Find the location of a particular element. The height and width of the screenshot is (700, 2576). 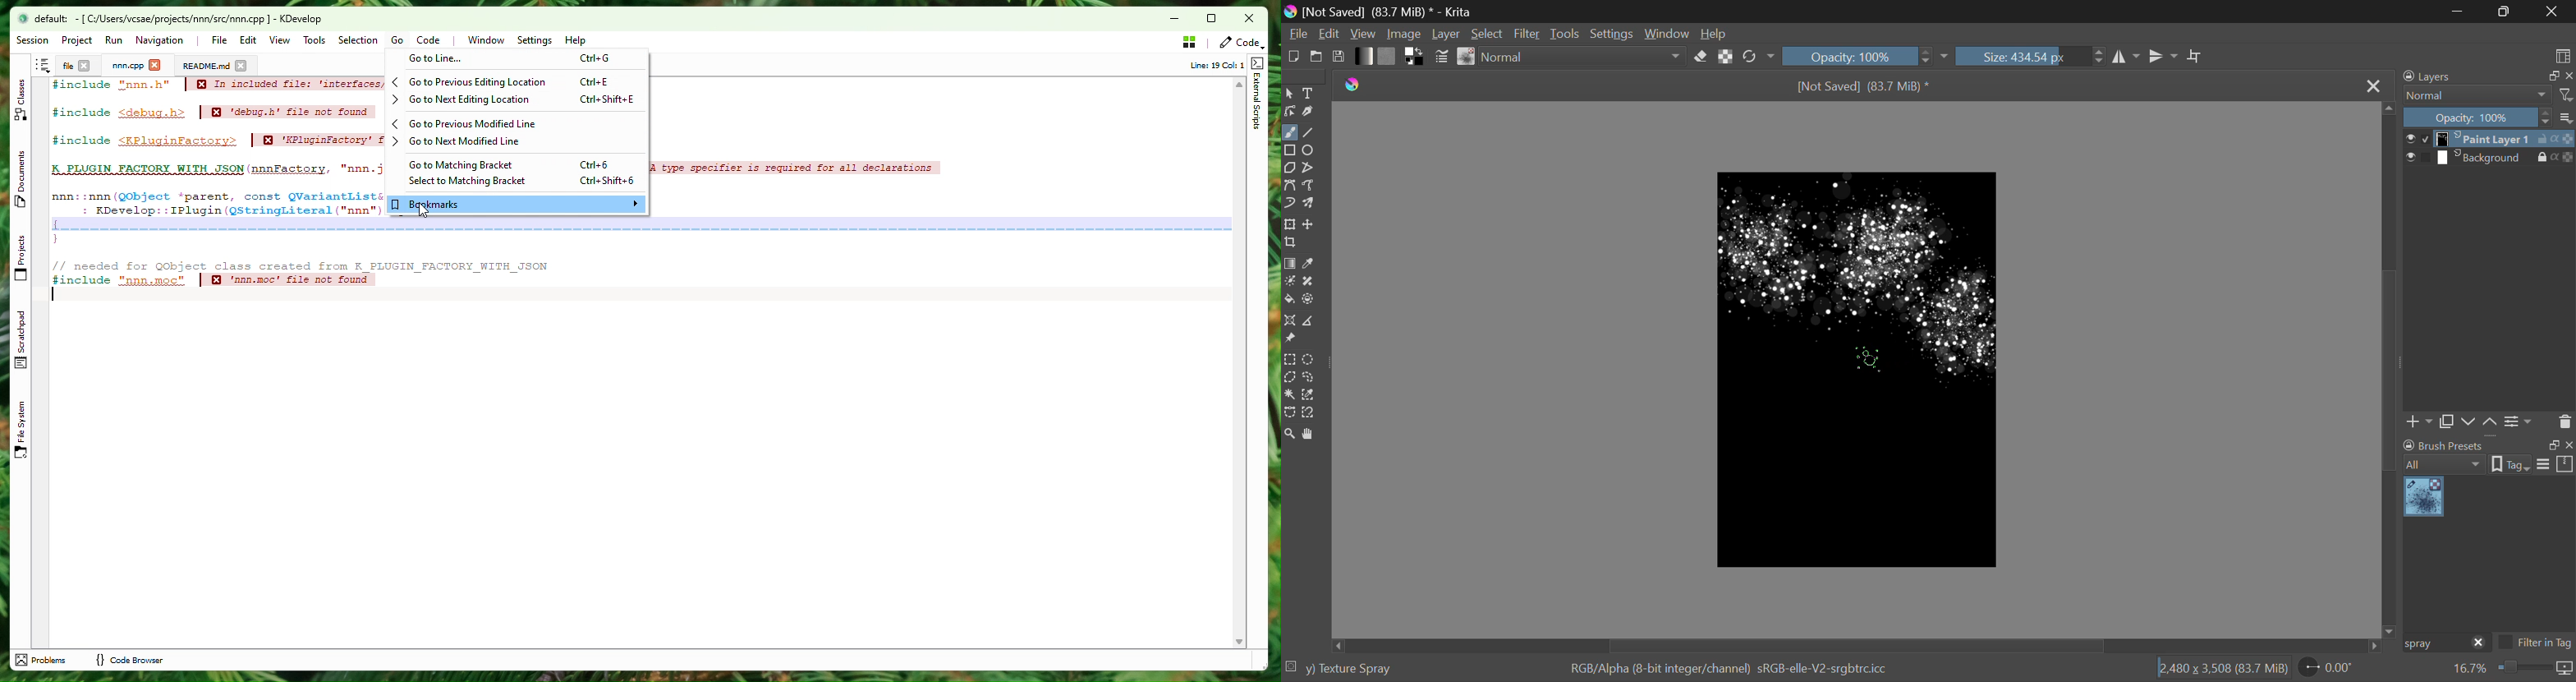

[Not Saved] (69.2 MiB) * - Krita is located at coordinates (1393, 11).